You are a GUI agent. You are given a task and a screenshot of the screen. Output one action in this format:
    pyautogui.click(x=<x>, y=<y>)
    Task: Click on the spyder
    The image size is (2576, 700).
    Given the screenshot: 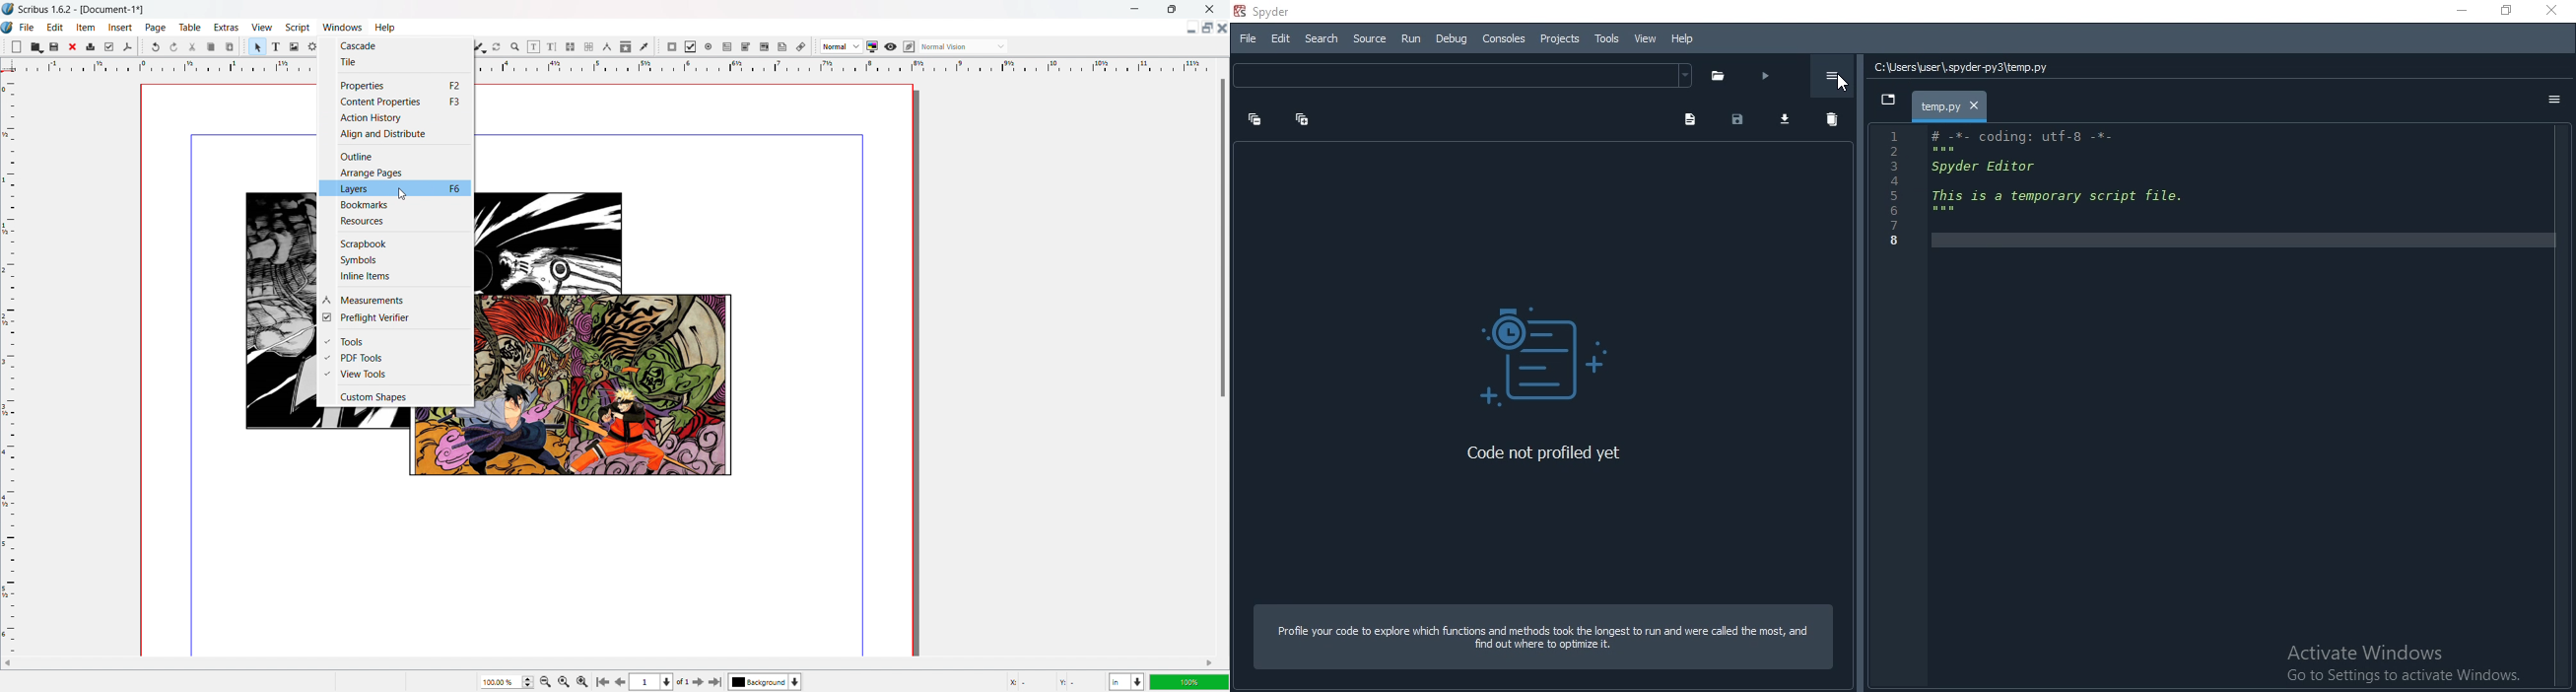 What is the action you would take?
    pyautogui.click(x=1272, y=11)
    